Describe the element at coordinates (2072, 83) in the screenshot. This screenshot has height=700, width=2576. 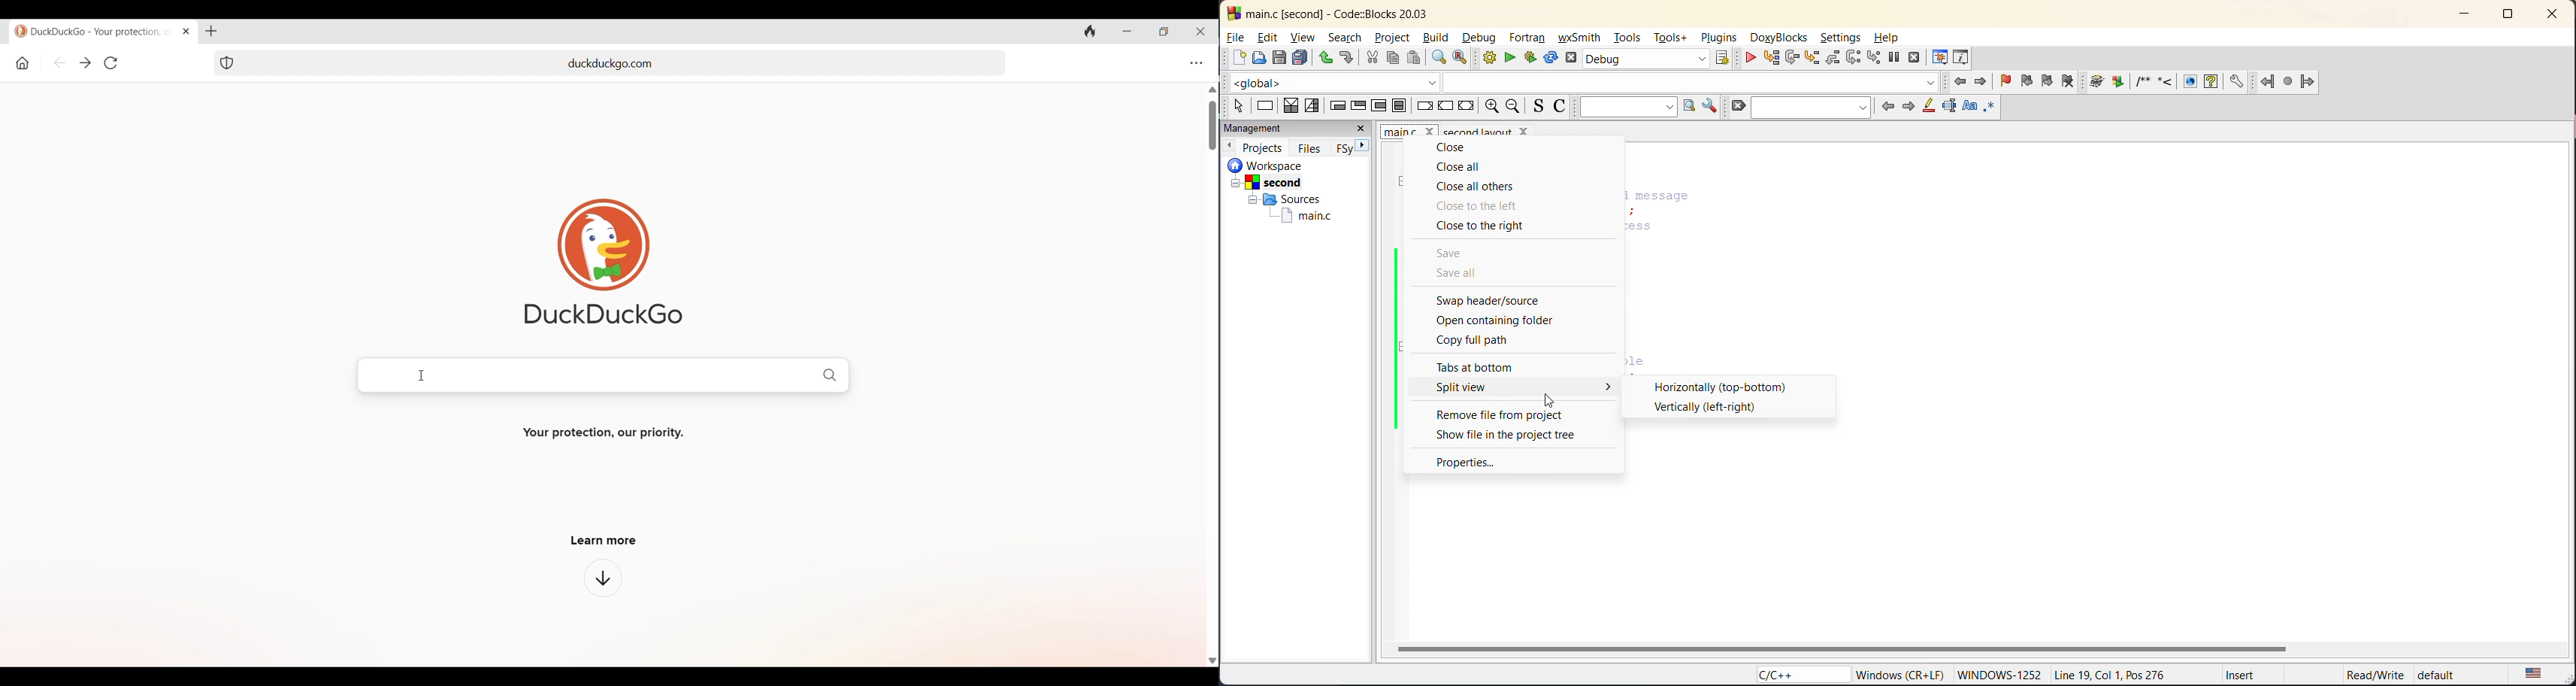
I see `clear bookmark` at that location.